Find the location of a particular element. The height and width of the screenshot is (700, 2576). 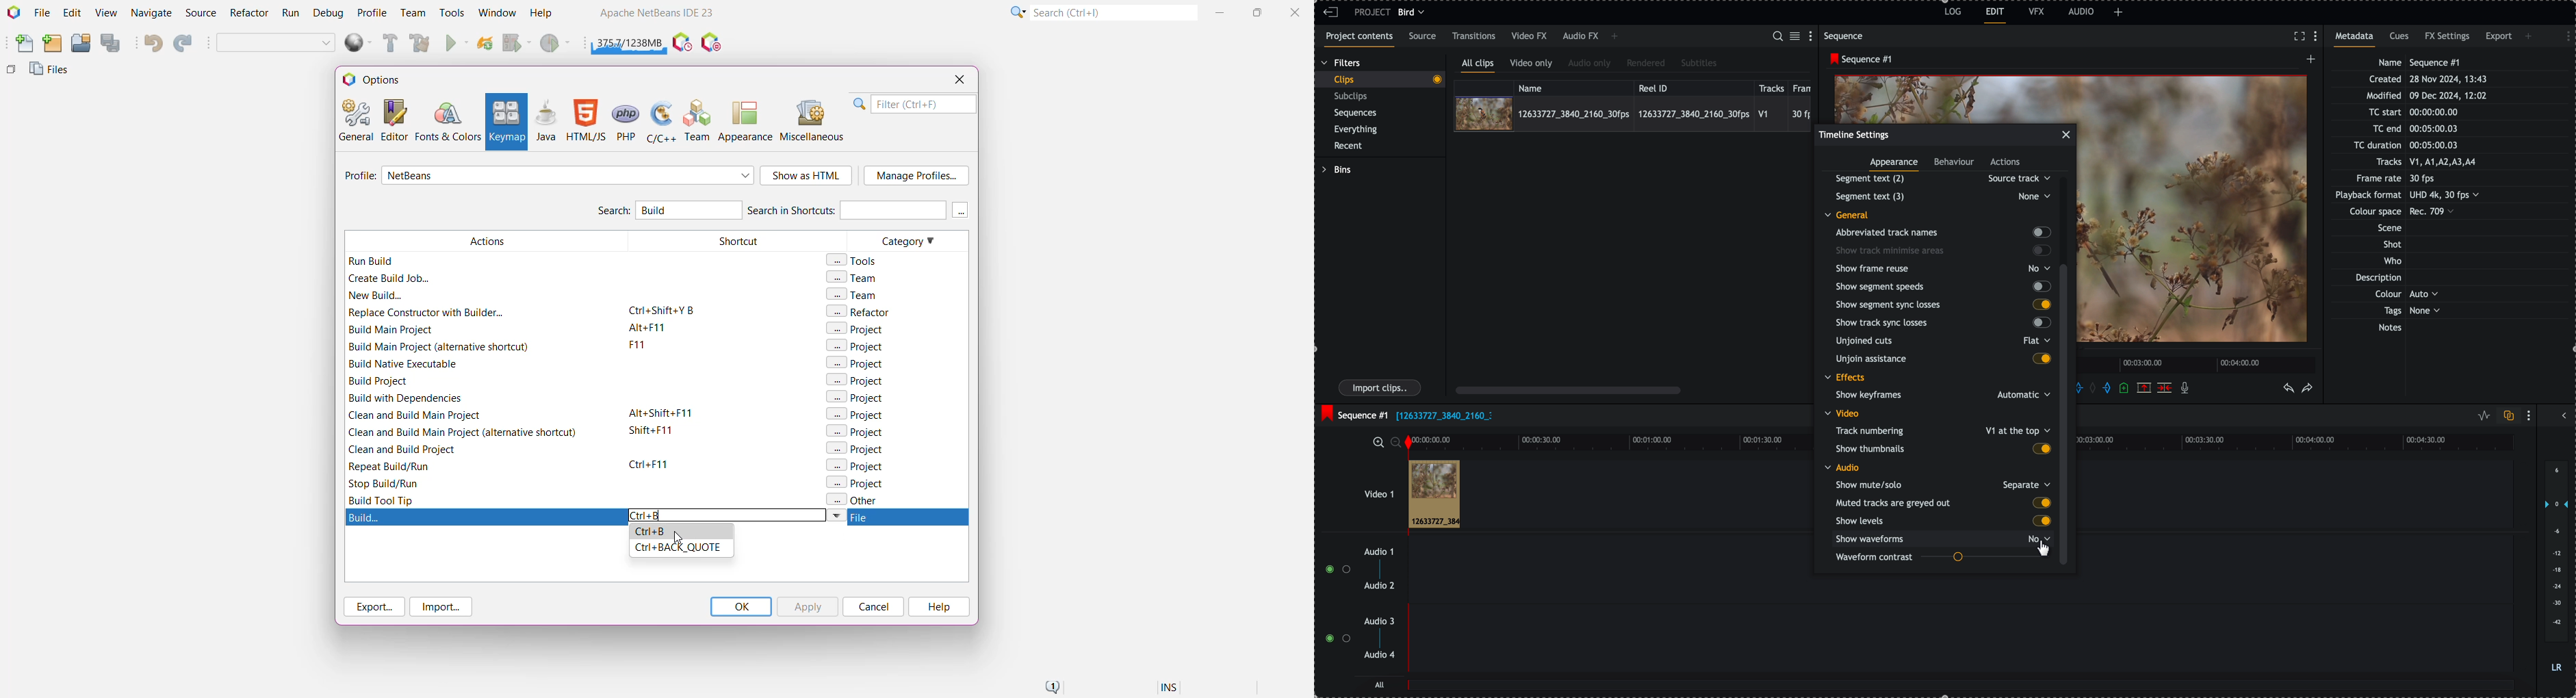

cursor is located at coordinates (2047, 551).